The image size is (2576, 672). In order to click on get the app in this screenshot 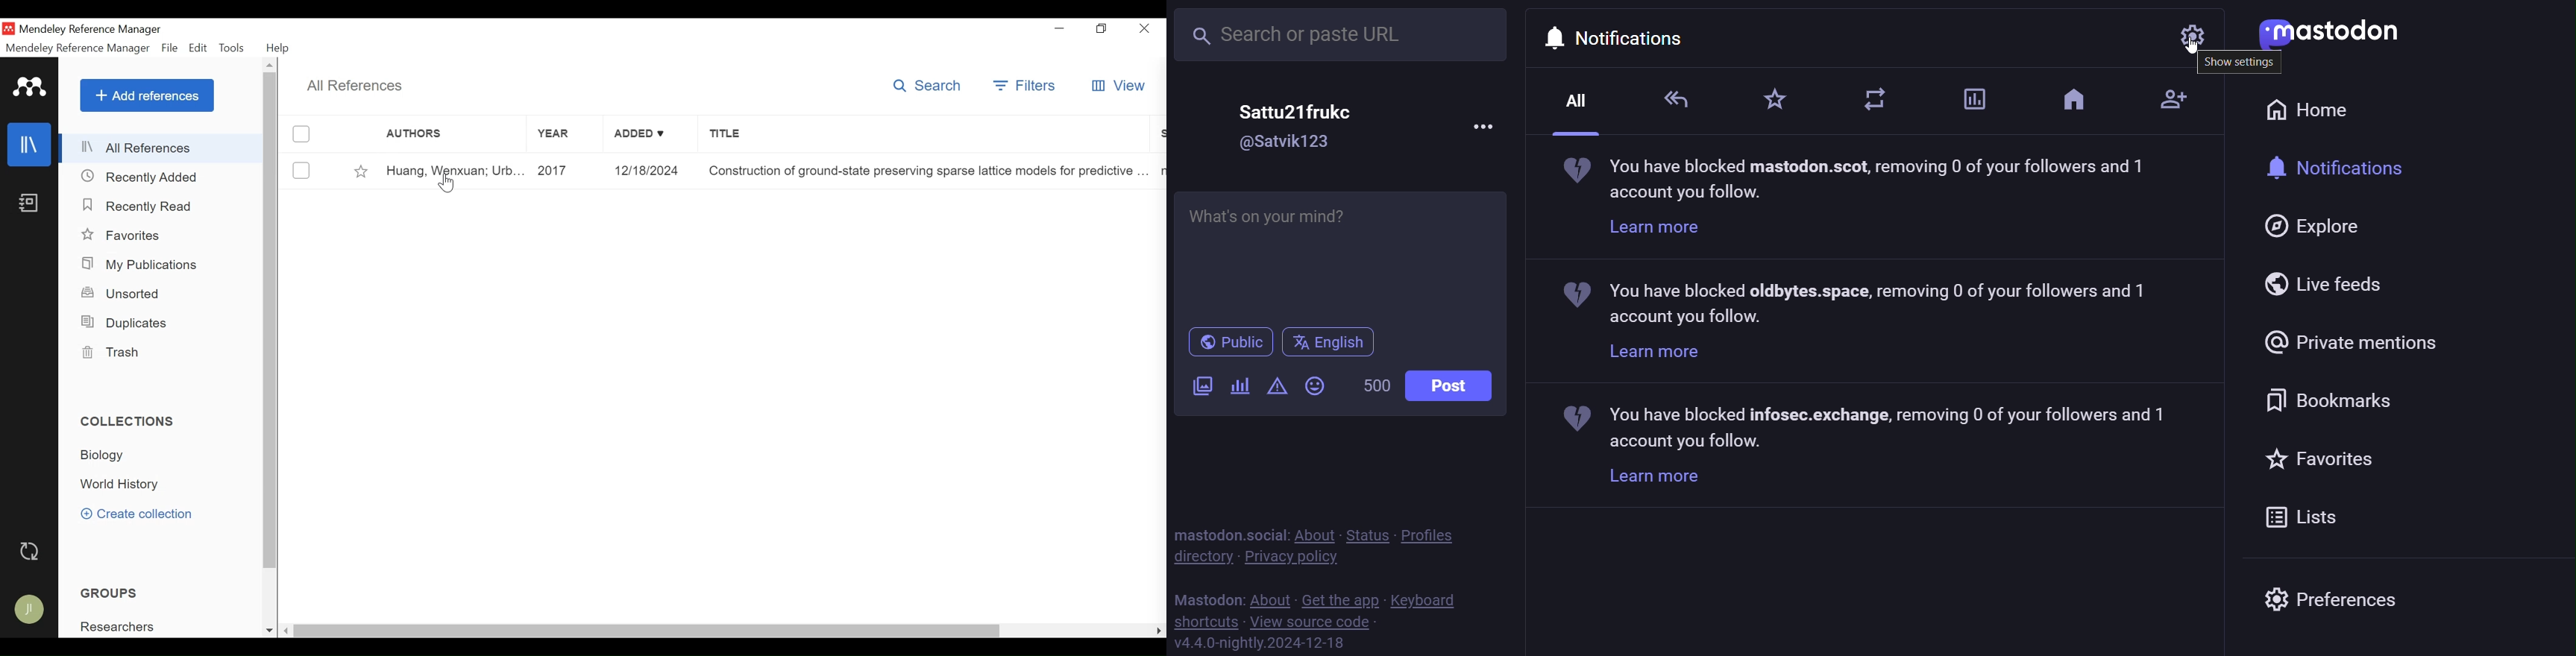, I will do `click(1339, 599)`.